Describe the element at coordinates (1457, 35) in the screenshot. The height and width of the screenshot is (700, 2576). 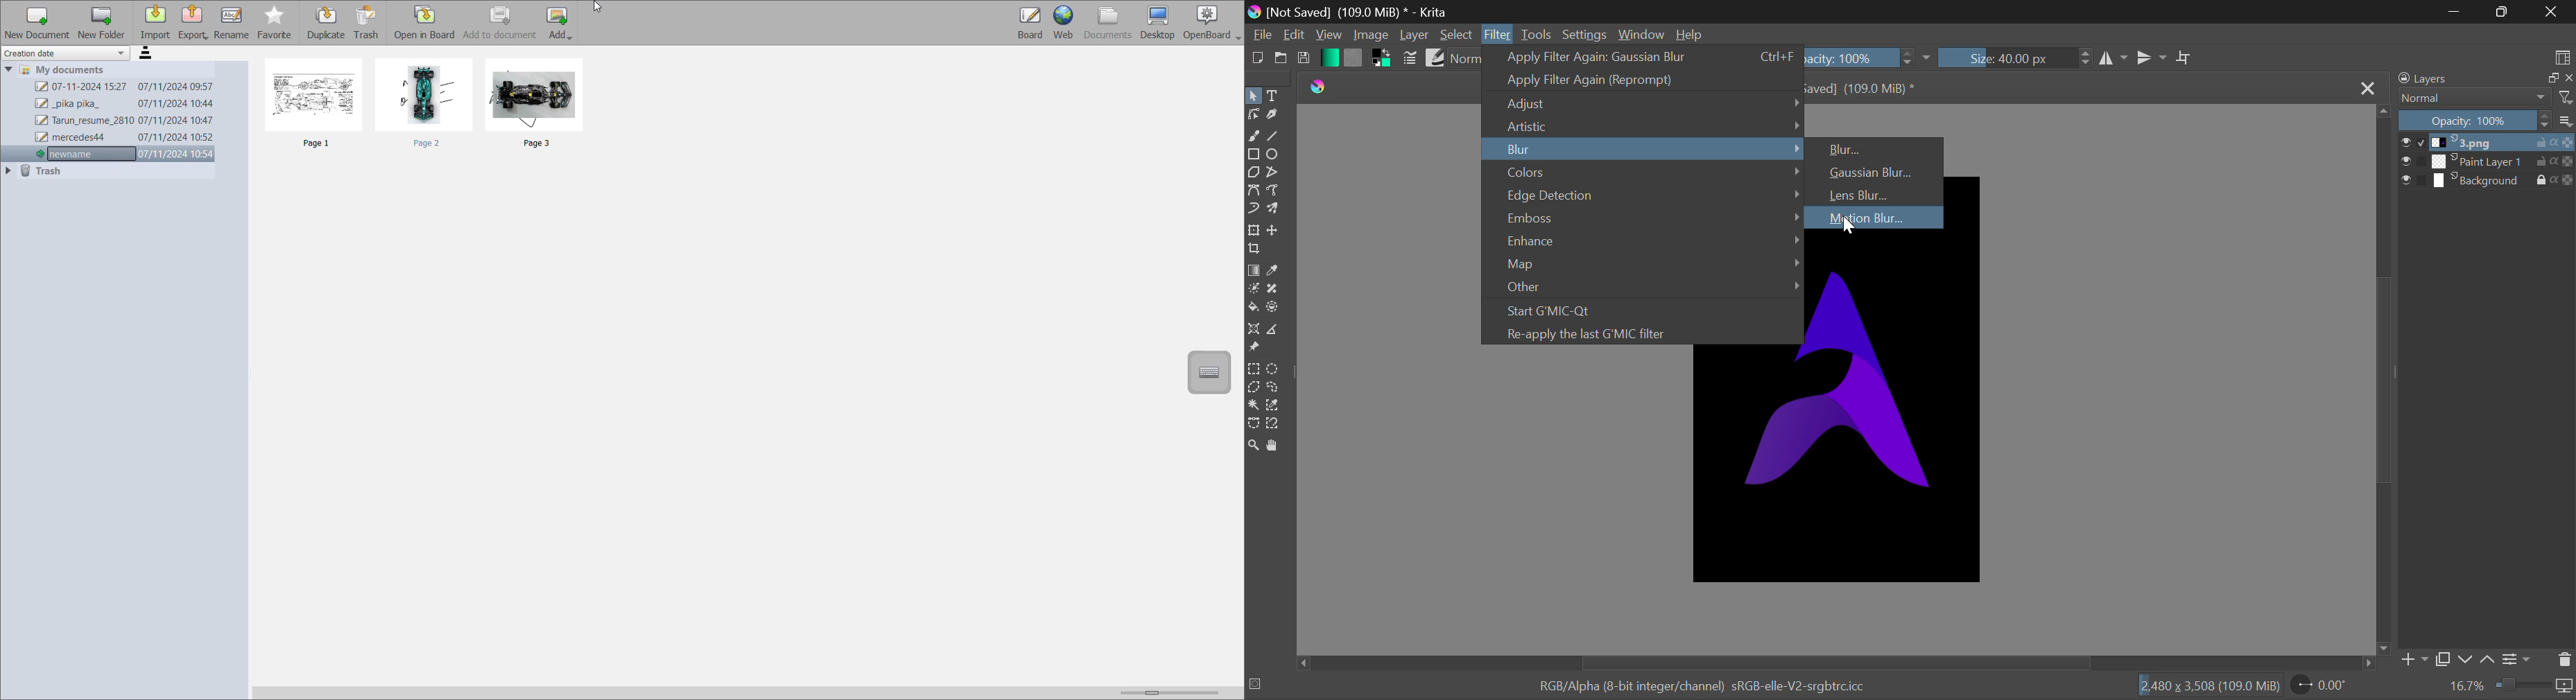
I see `Select` at that location.